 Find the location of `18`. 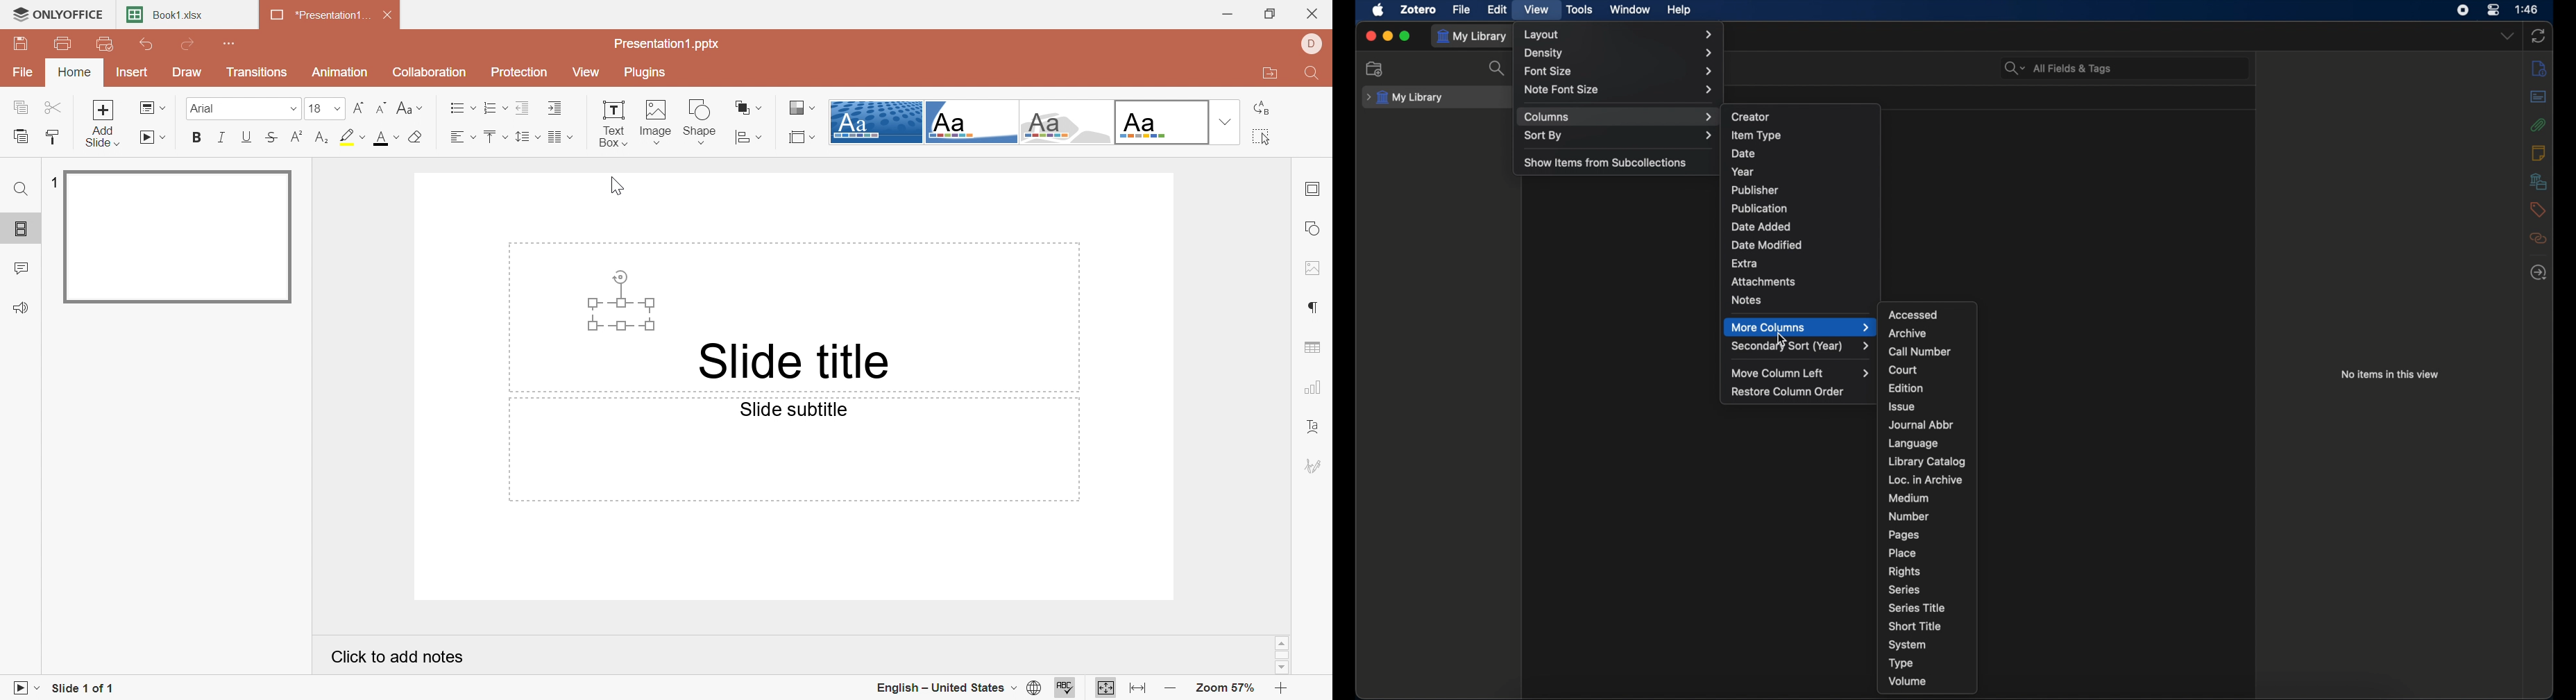

18 is located at coordinates (325, 108).